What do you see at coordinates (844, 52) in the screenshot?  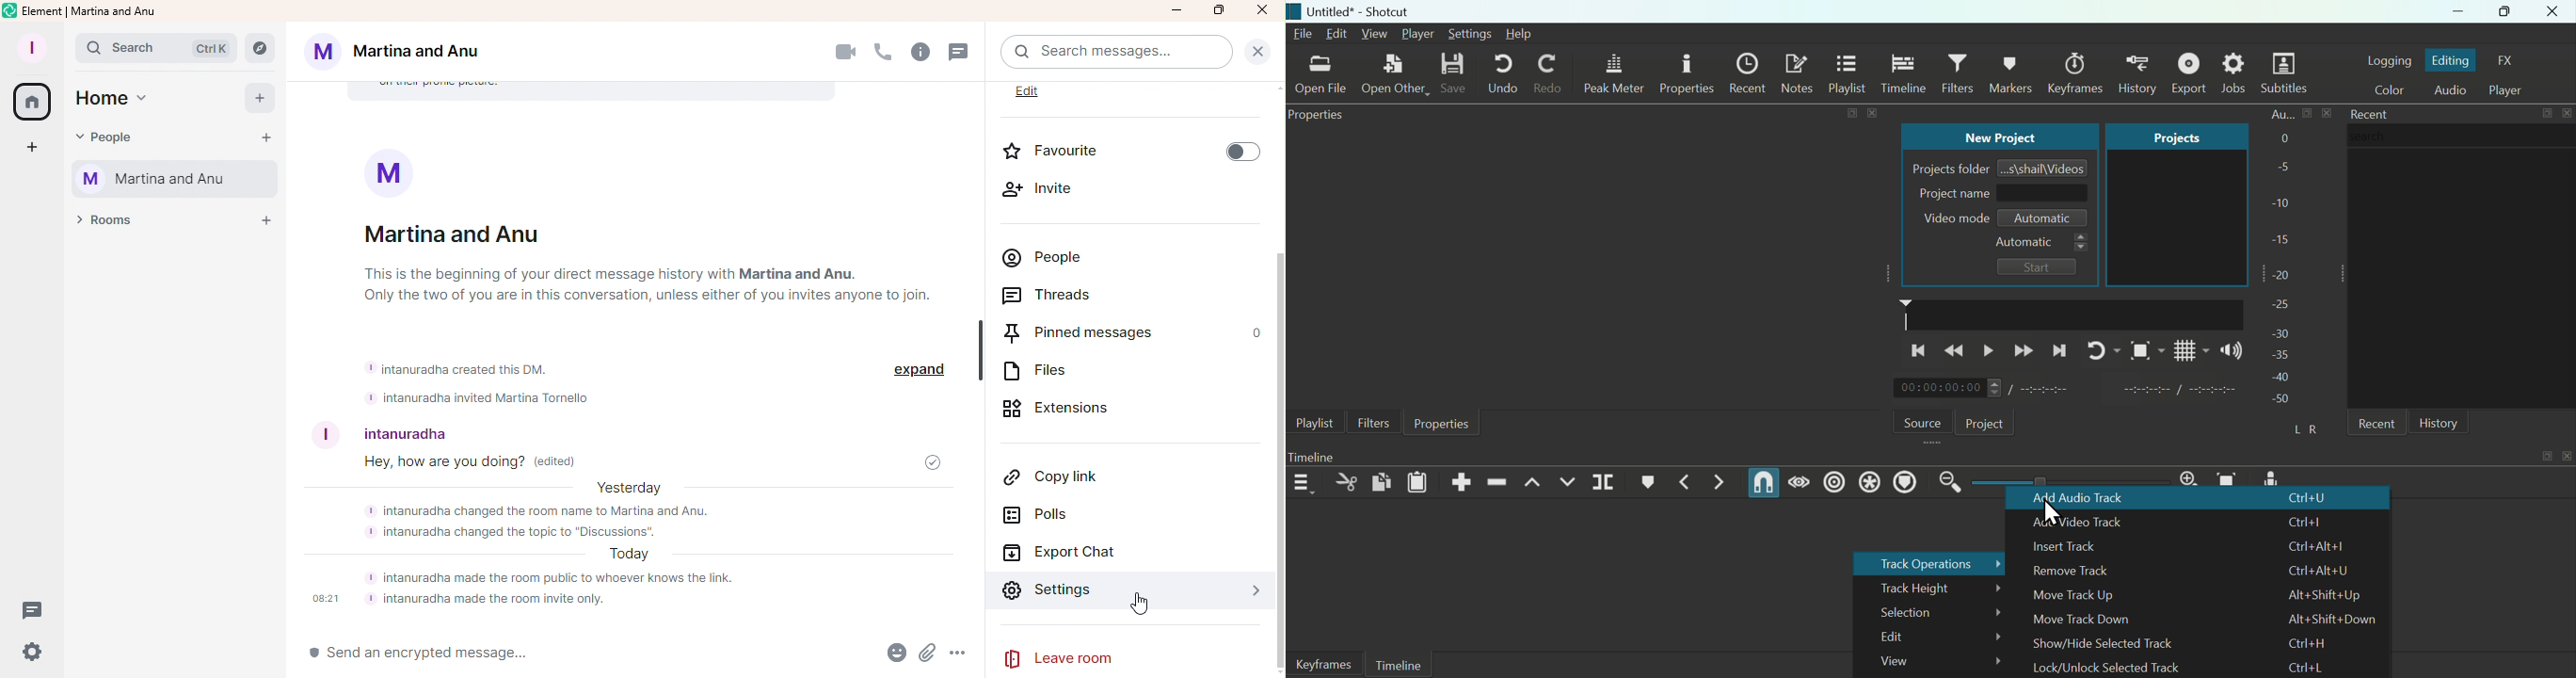 I see `Video call` at bounding box center [844, 52].